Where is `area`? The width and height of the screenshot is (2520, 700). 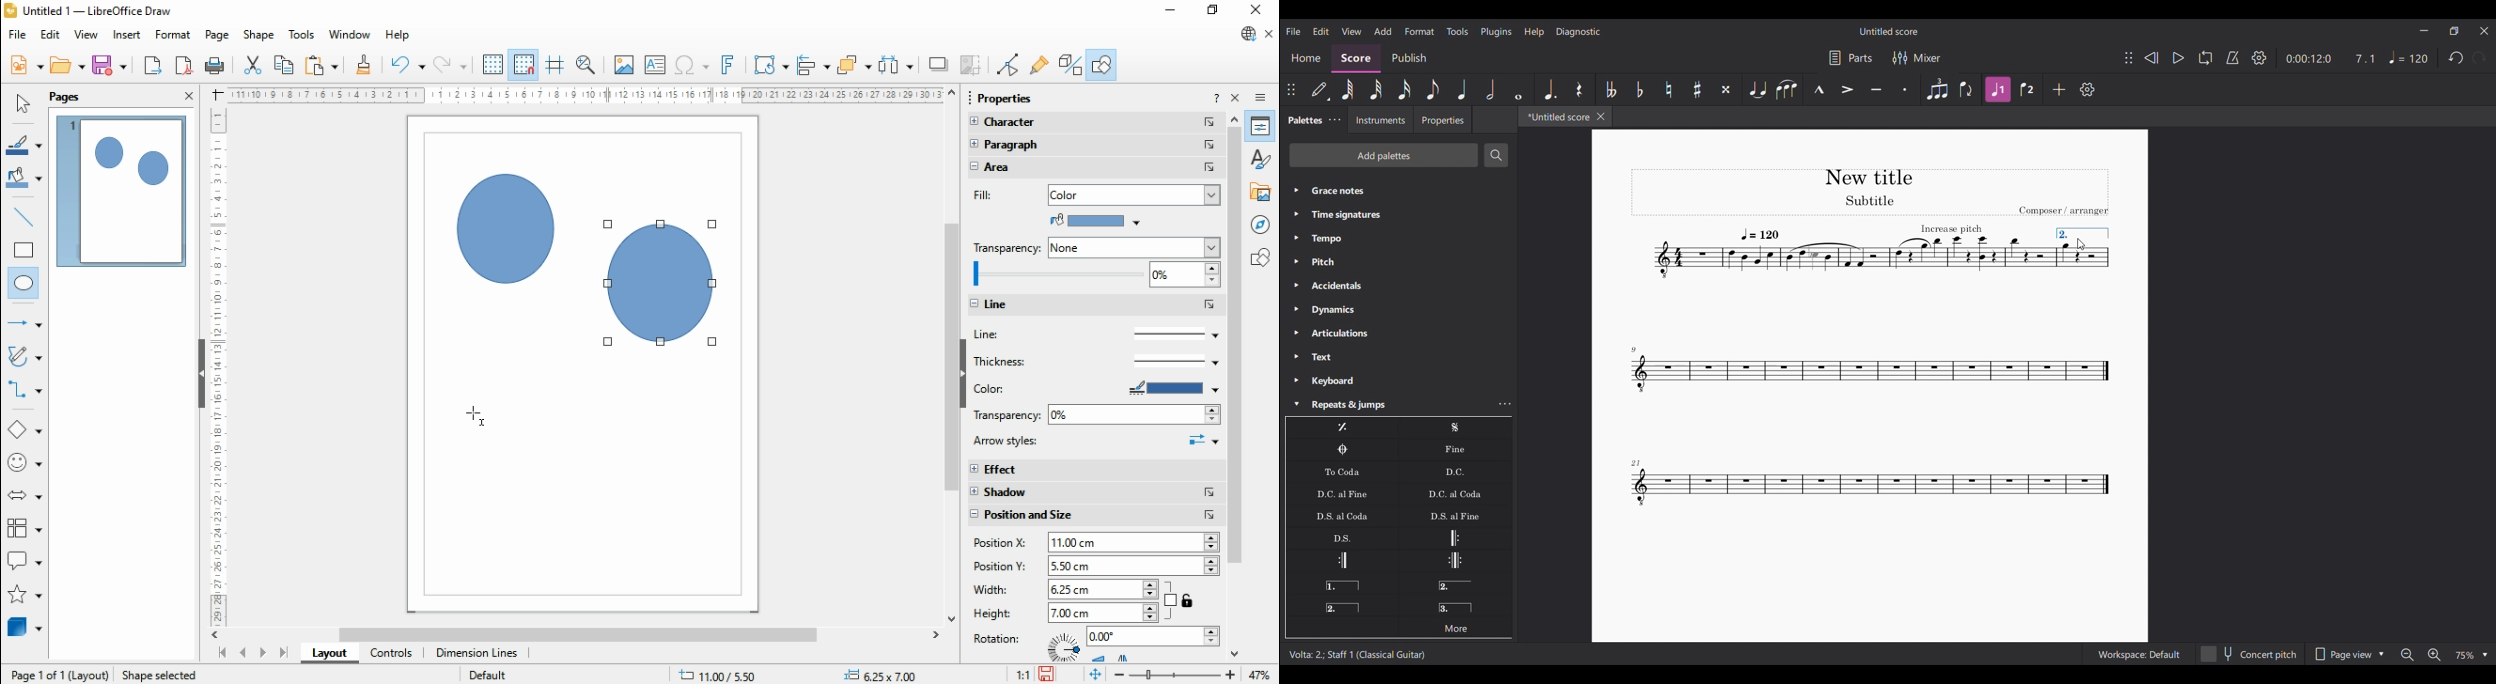
area is located at coordinates (1030, 168).